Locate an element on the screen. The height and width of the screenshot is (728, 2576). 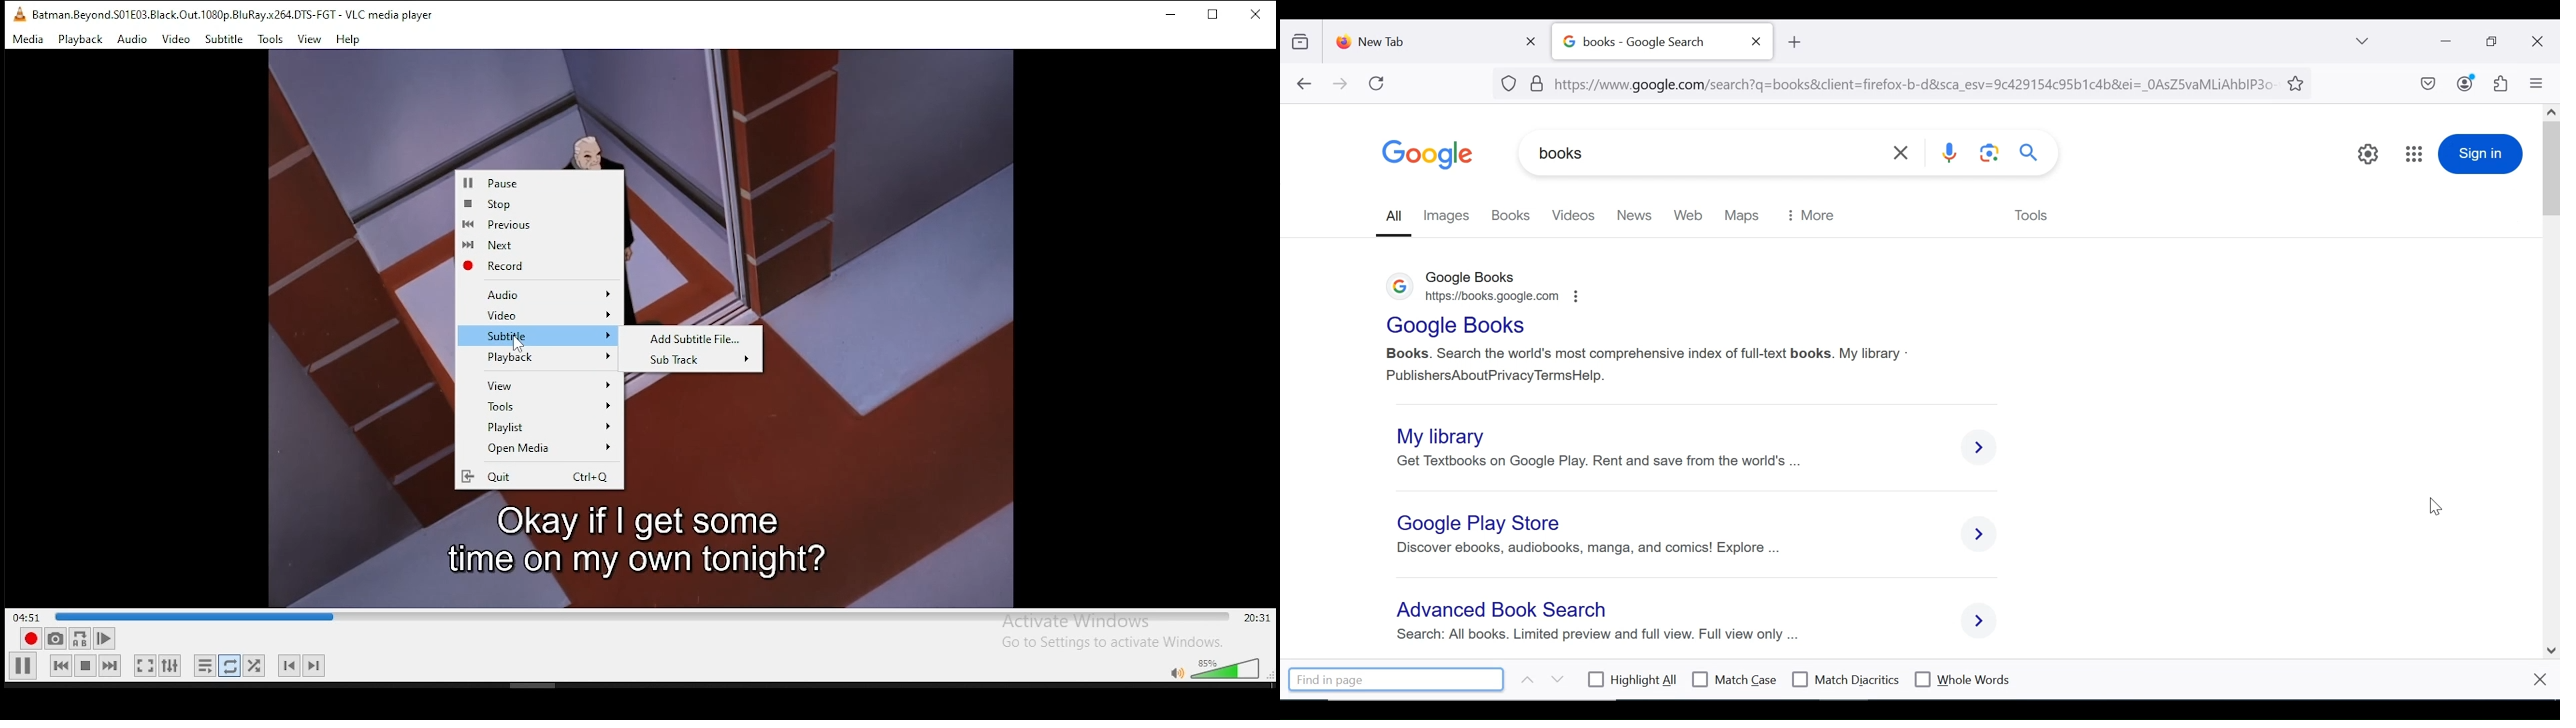
web is located at coordinates (1689, 215).